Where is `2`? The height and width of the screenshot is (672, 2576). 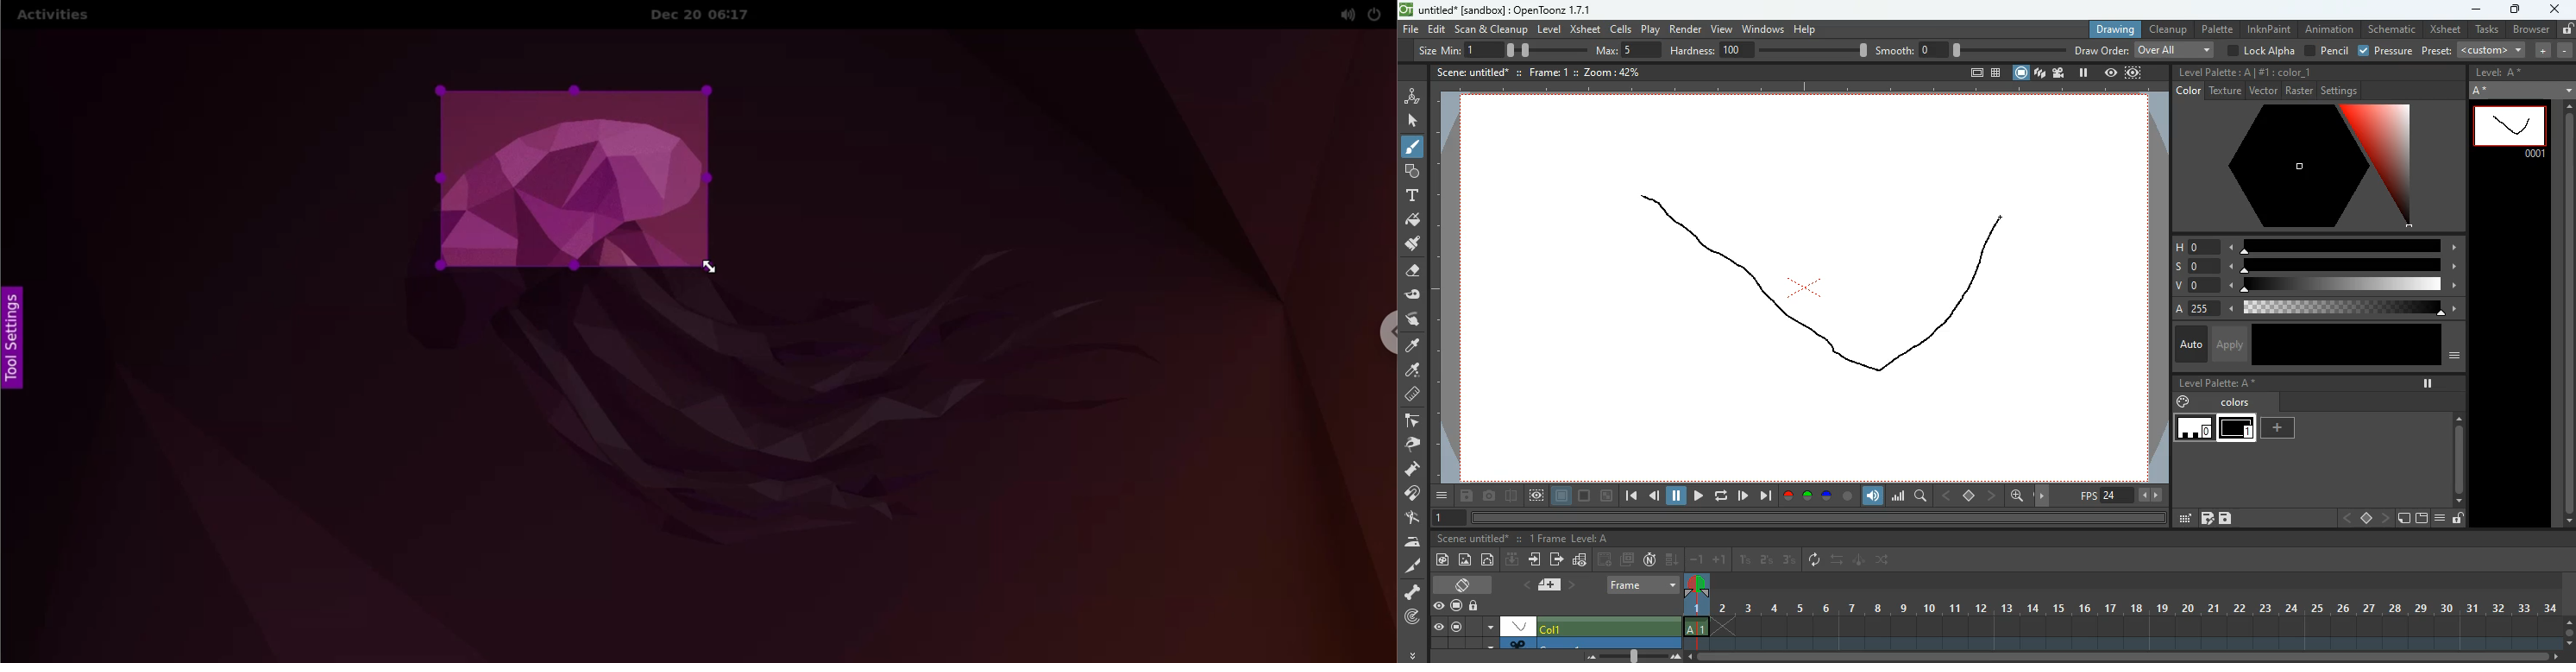 2 is located at coordinates (1767, 560).